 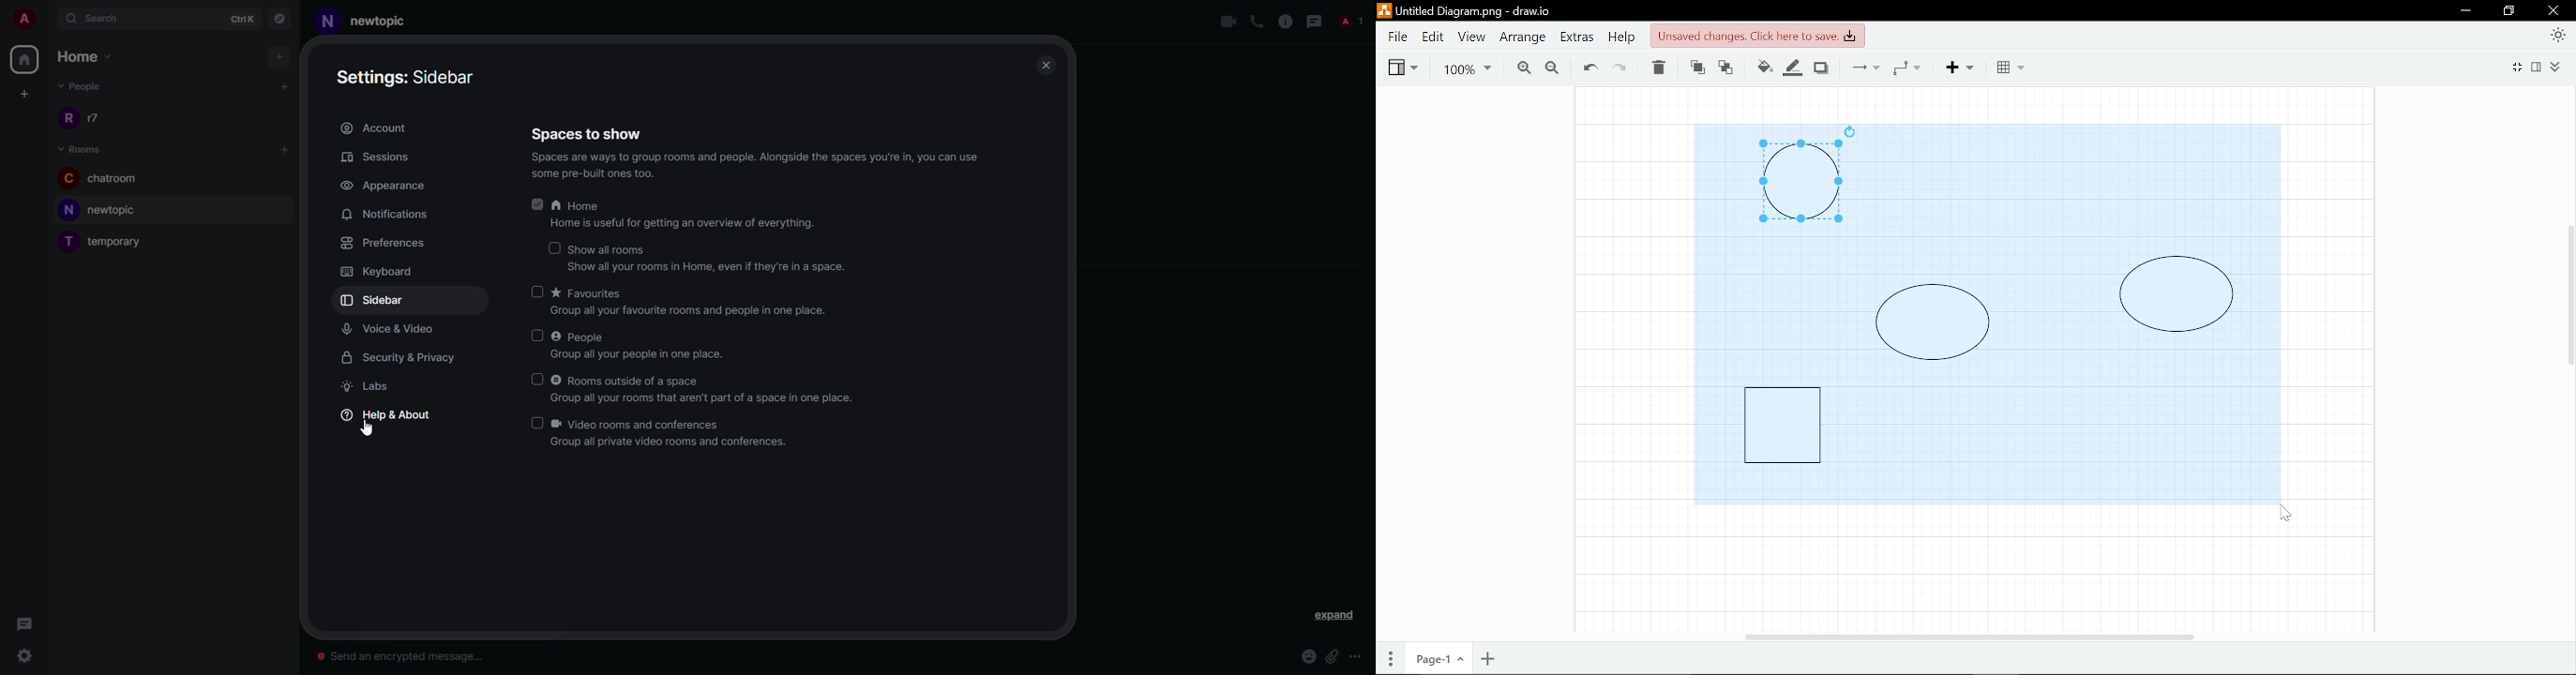 What do you see at coordinates (2554, 10) in the screenshot?
I see `Close window` at bounding box center [2554, 10].